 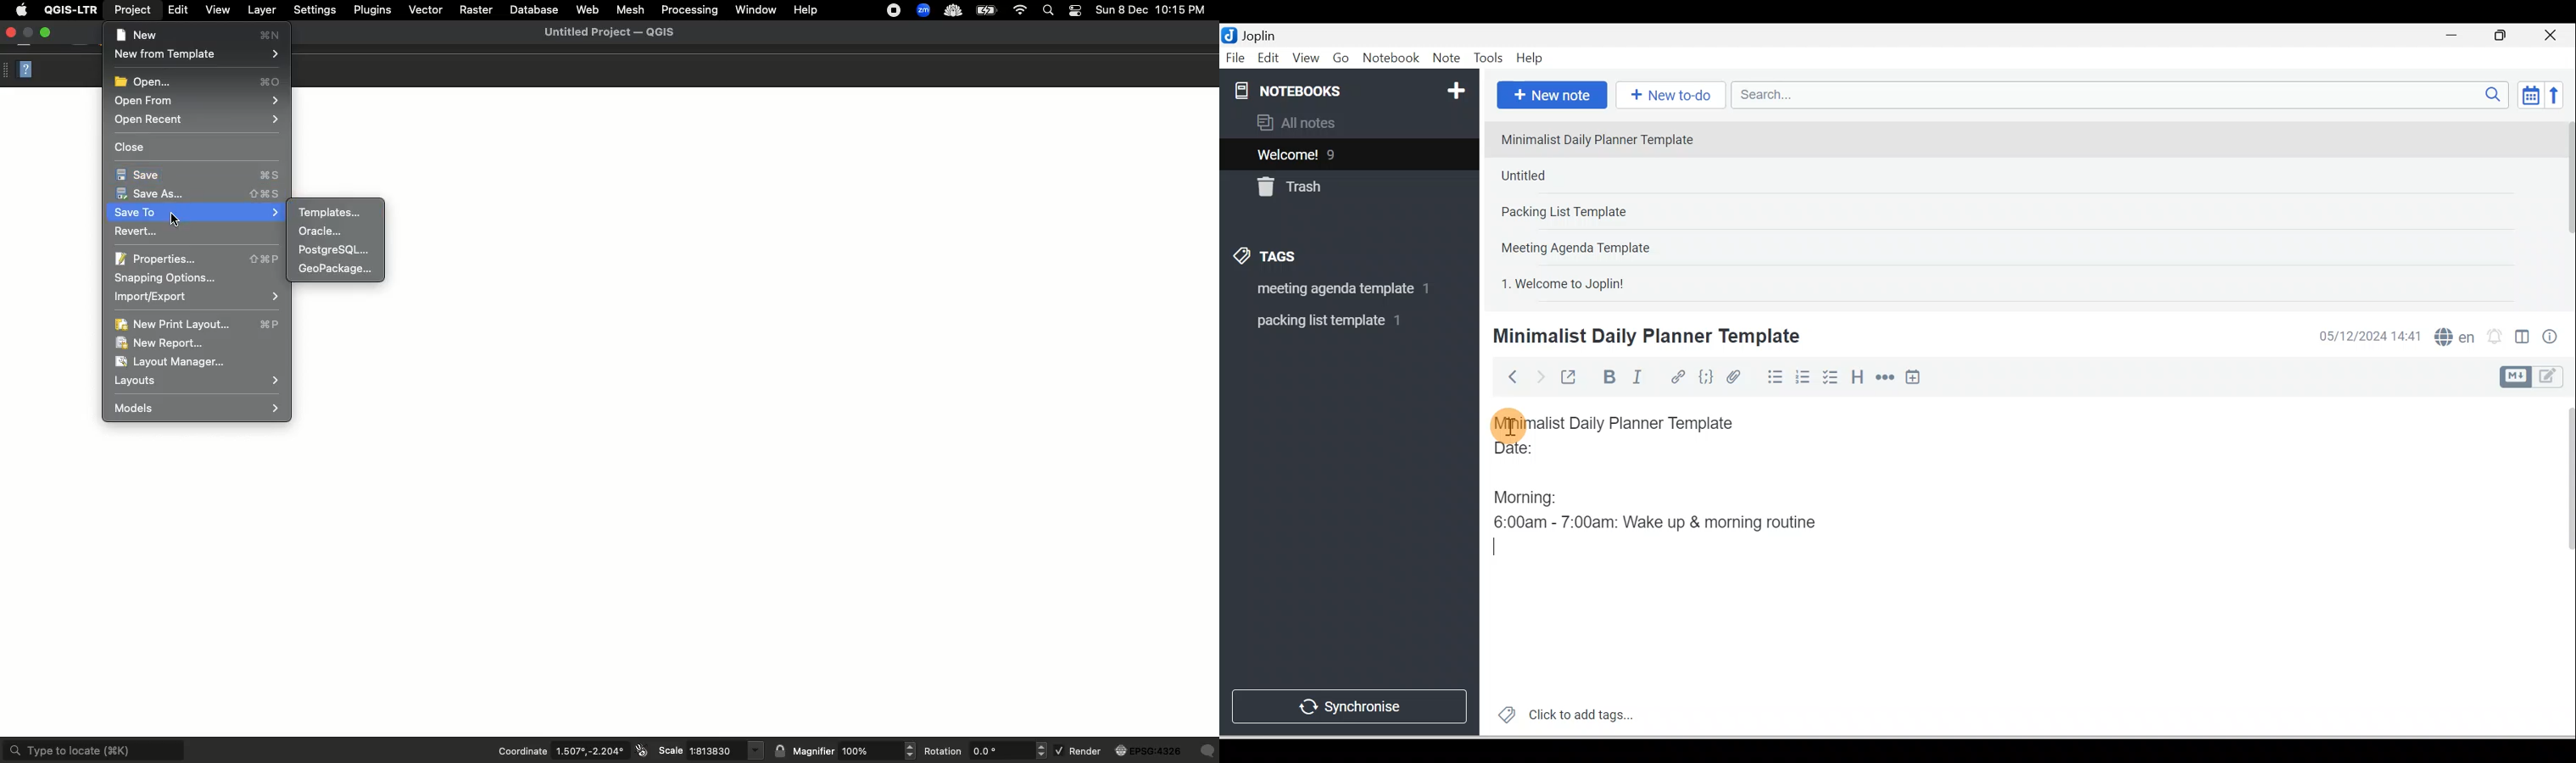 I want to click on New from template, so click(x=198, y=57).